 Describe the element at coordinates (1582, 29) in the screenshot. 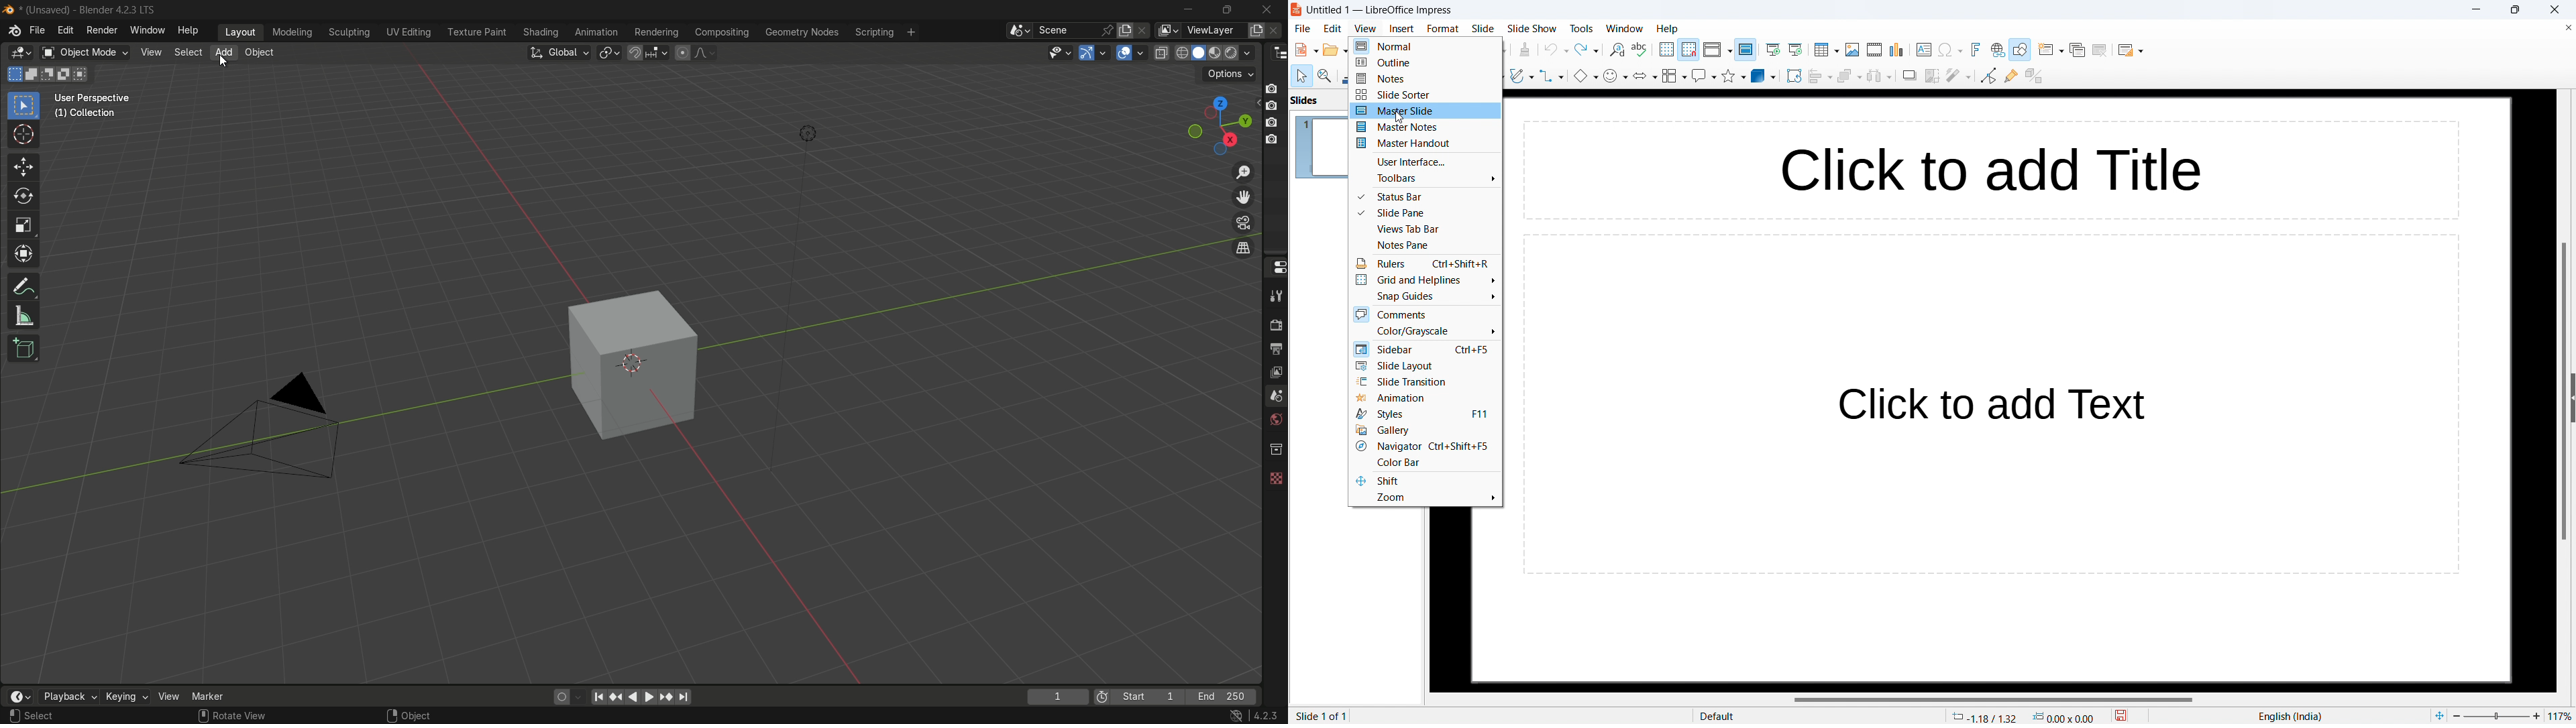

I see `tools` at that location.